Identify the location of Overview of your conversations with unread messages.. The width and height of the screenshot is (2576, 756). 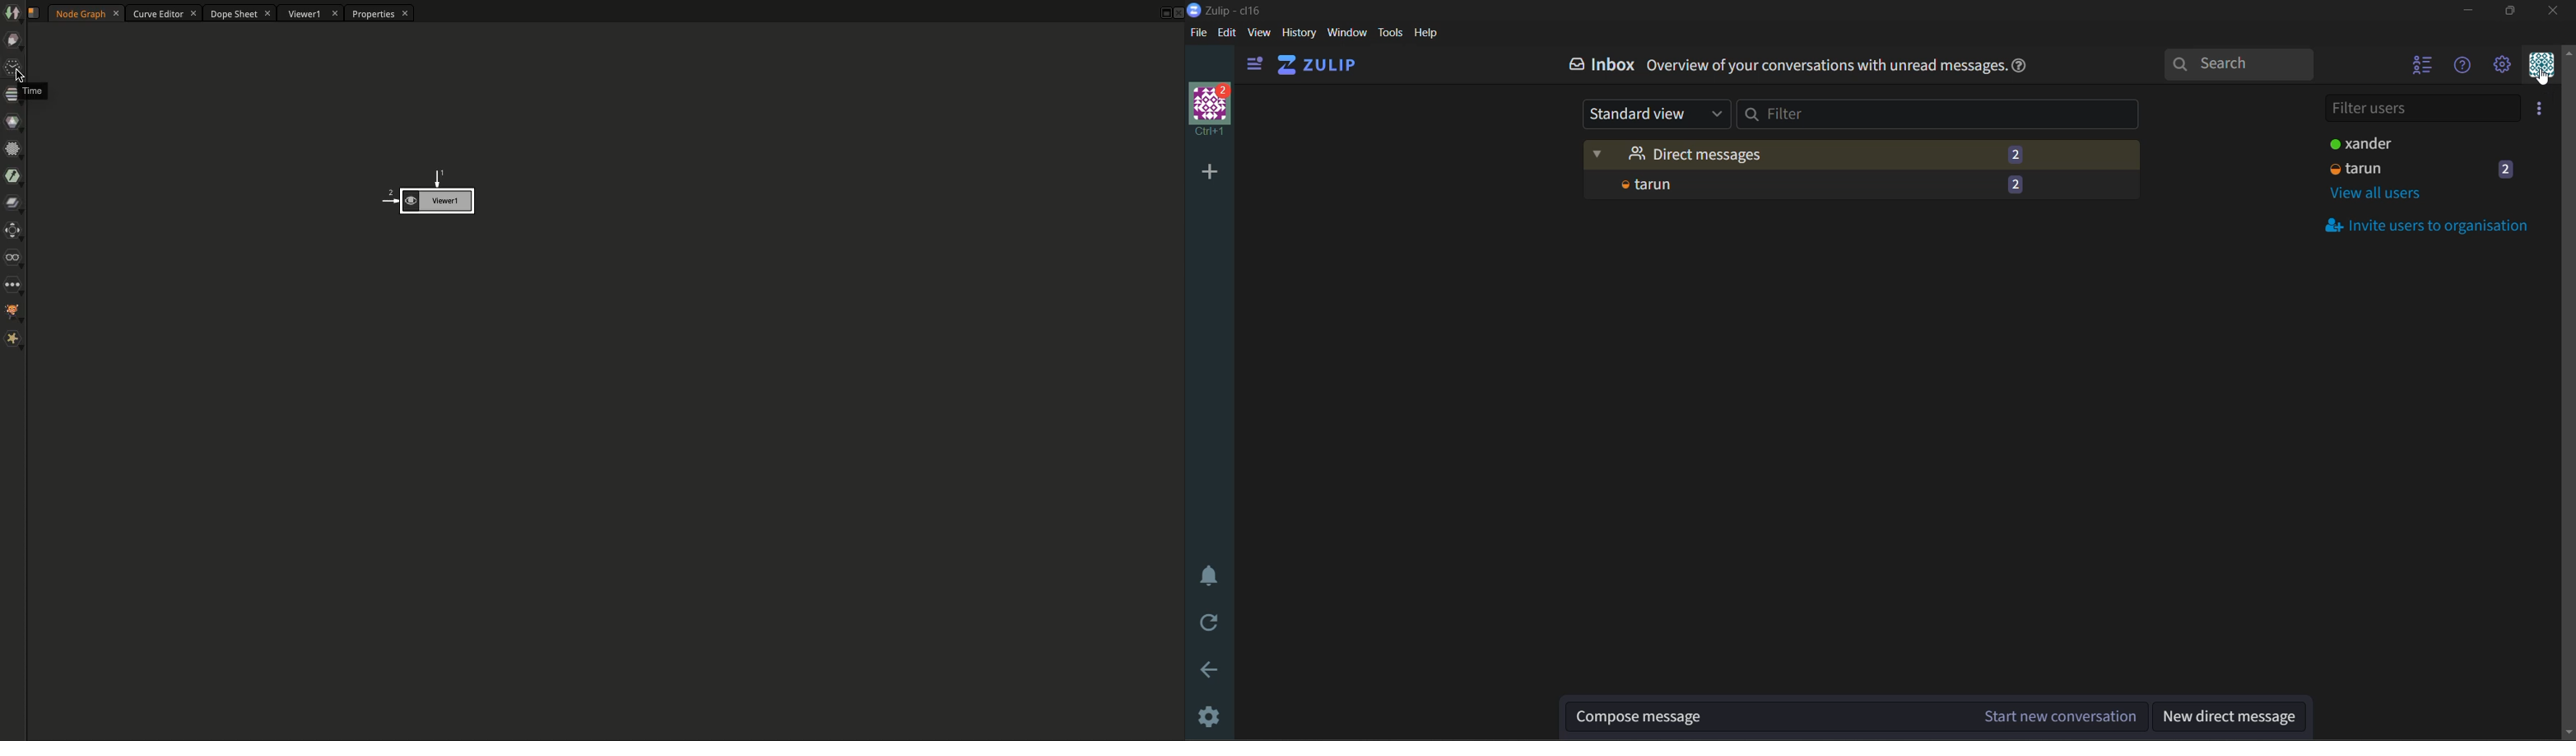
(1826, 67).